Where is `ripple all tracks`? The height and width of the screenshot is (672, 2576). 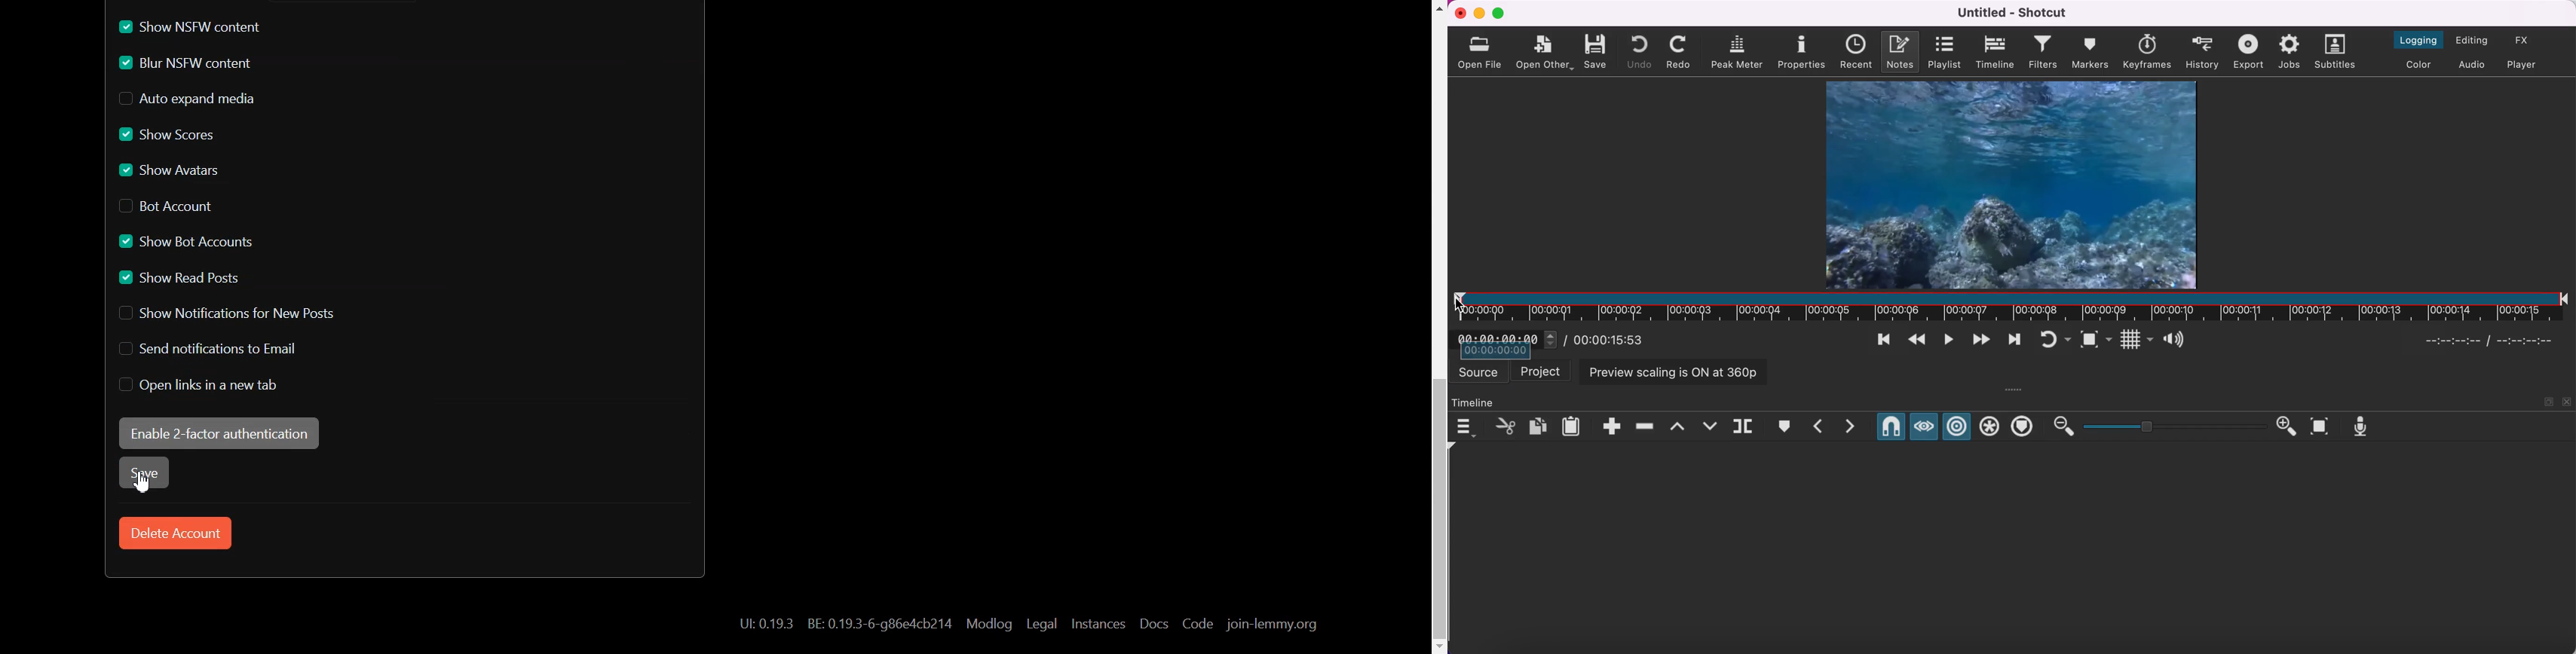 ripple all tracks is located at coordinates (1989, 428).